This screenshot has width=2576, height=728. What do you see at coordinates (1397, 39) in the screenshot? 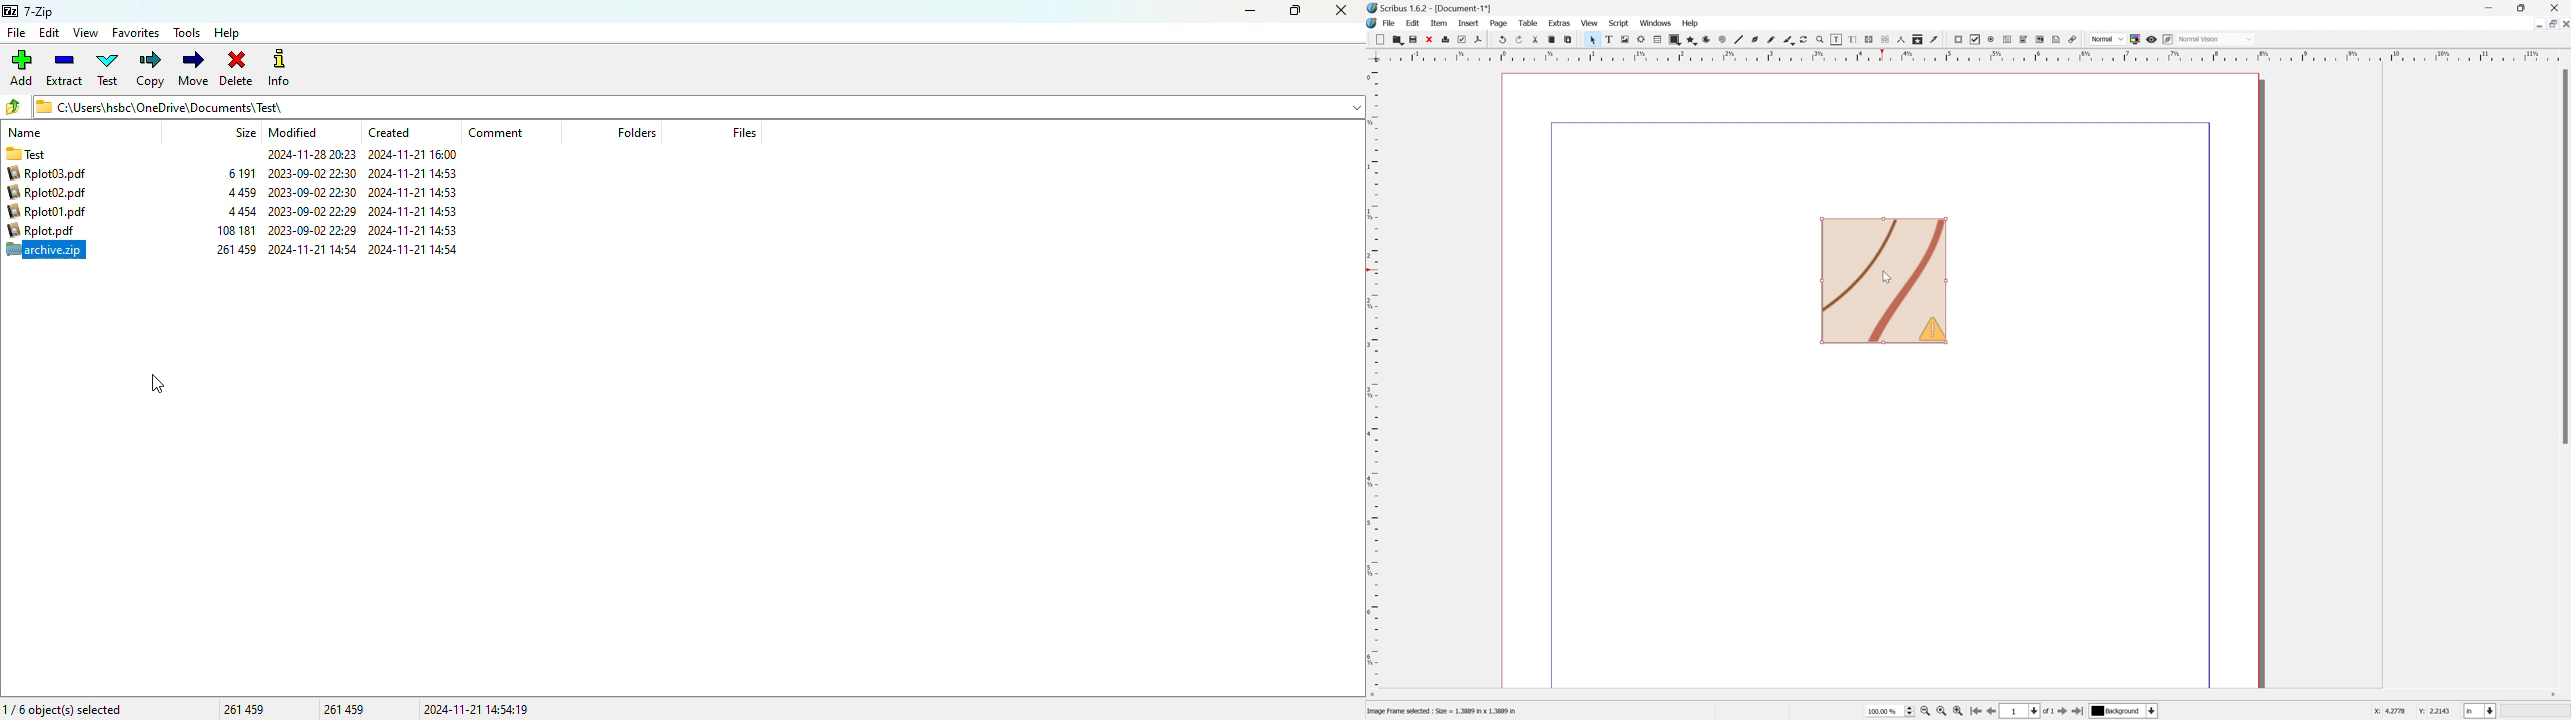
I see `Open` at bounding box center [1397, 39].